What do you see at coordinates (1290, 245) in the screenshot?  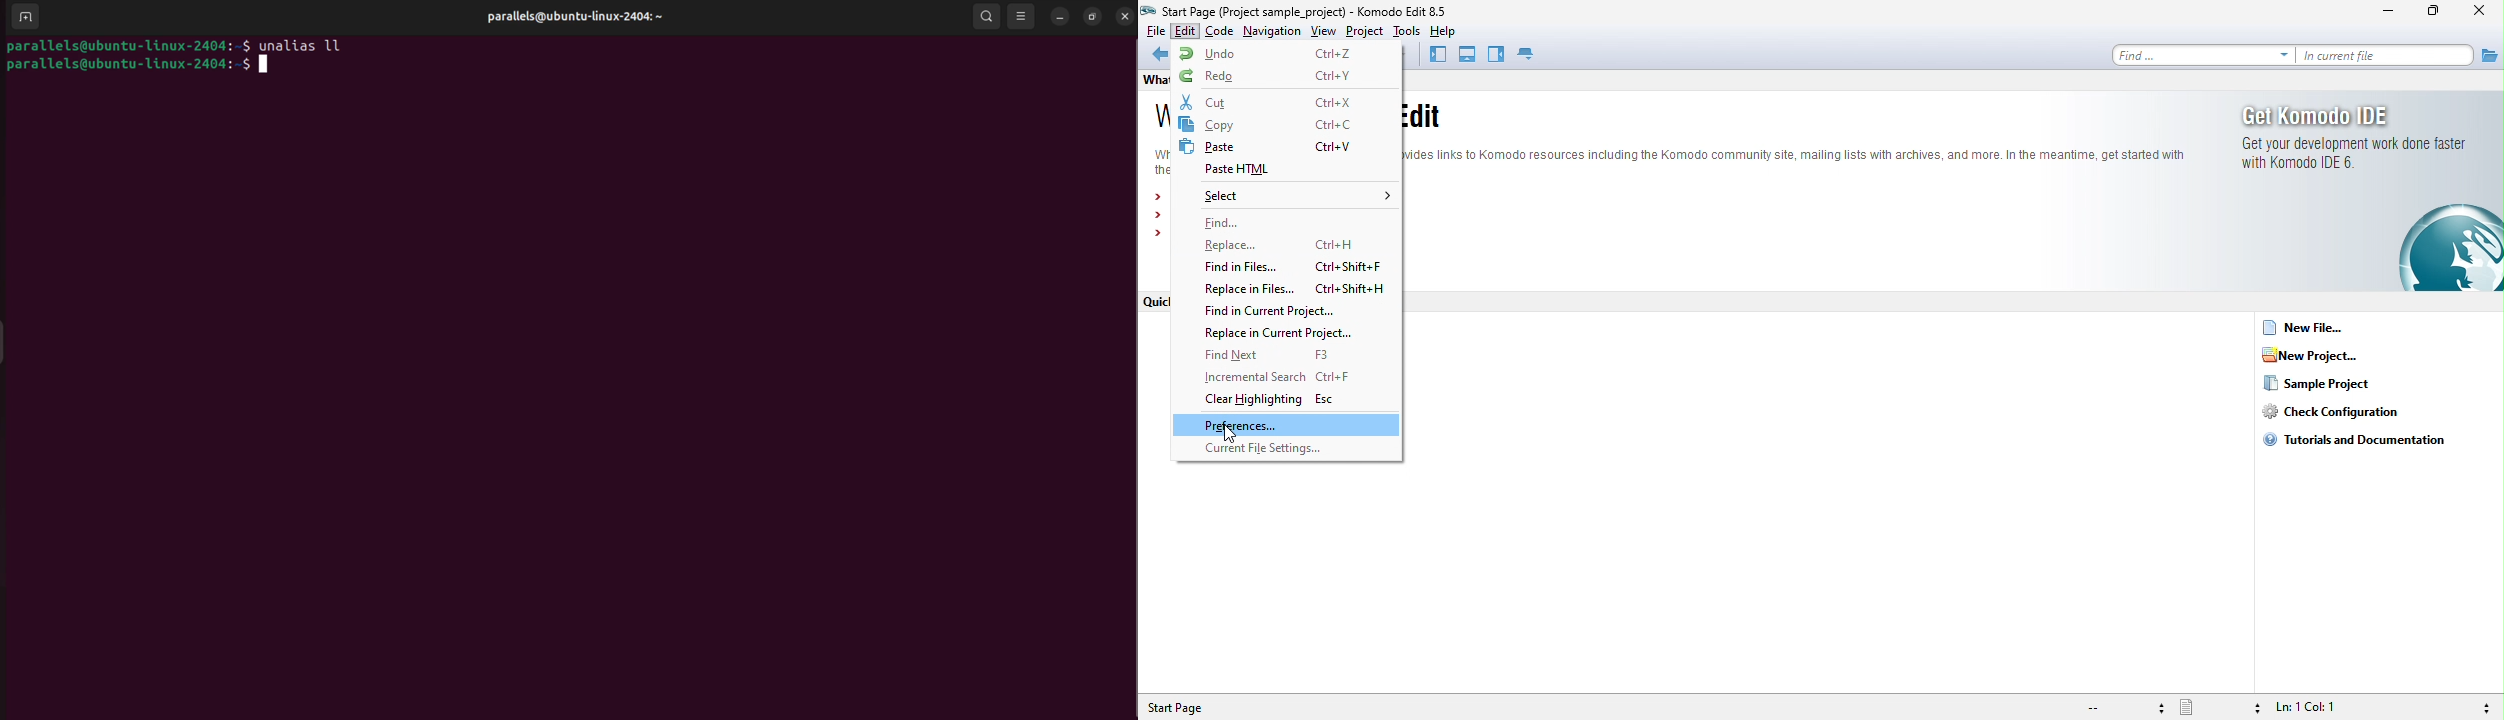 I see `replace` at bounding box center [1290, 245].